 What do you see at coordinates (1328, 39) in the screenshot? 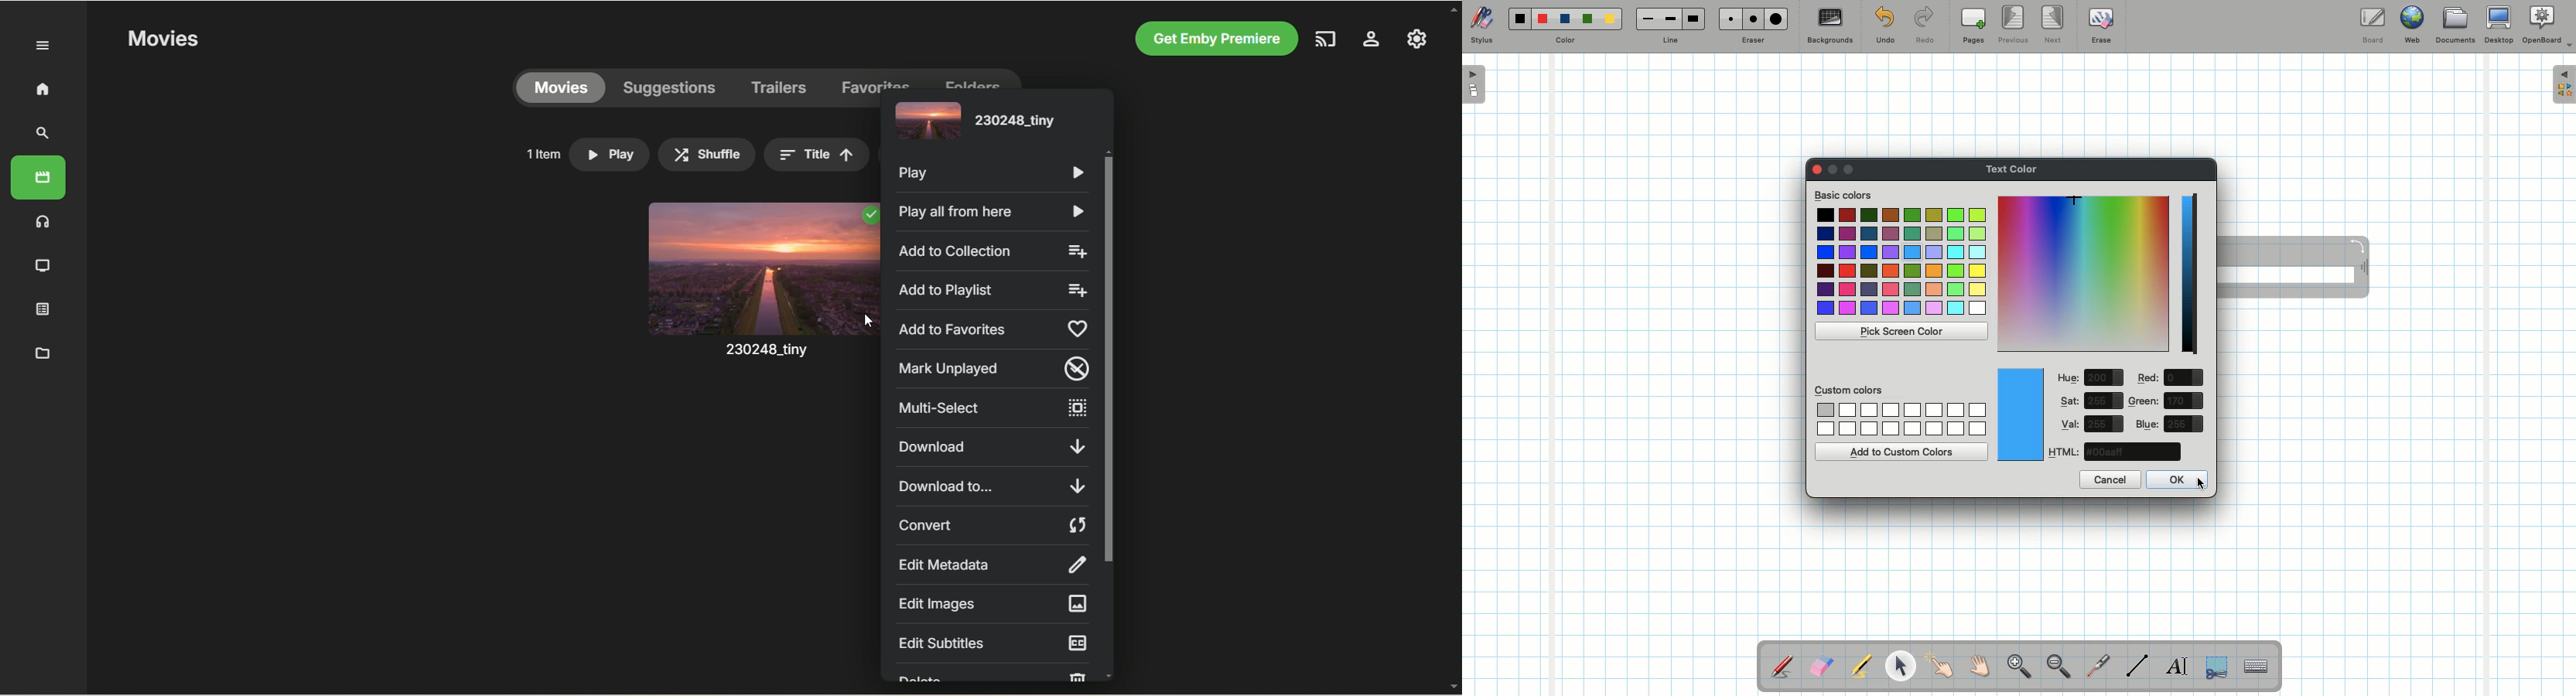
I see `play on another device` at bounding box center [1328, 39].